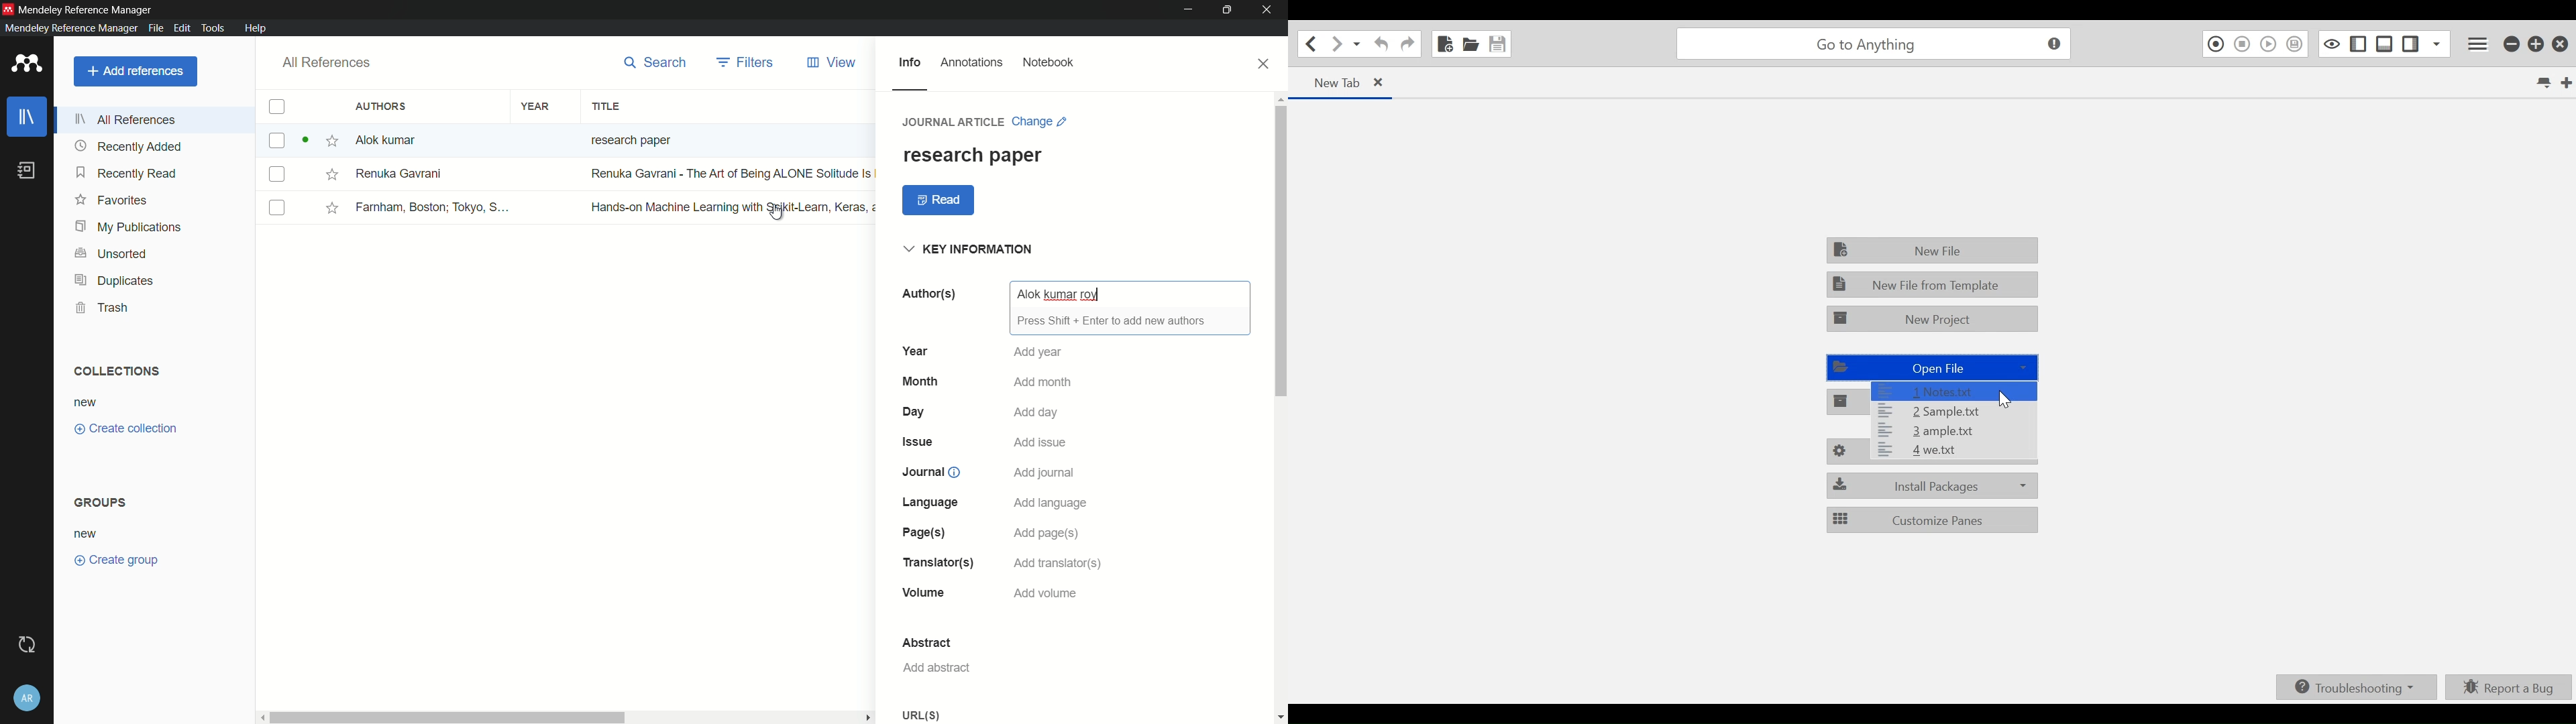 This screenshot has height=728, width=2576. What do you see at coordinates (929, 502) in the screenshot?
I see `laguage` at bounding box center [929, 502].